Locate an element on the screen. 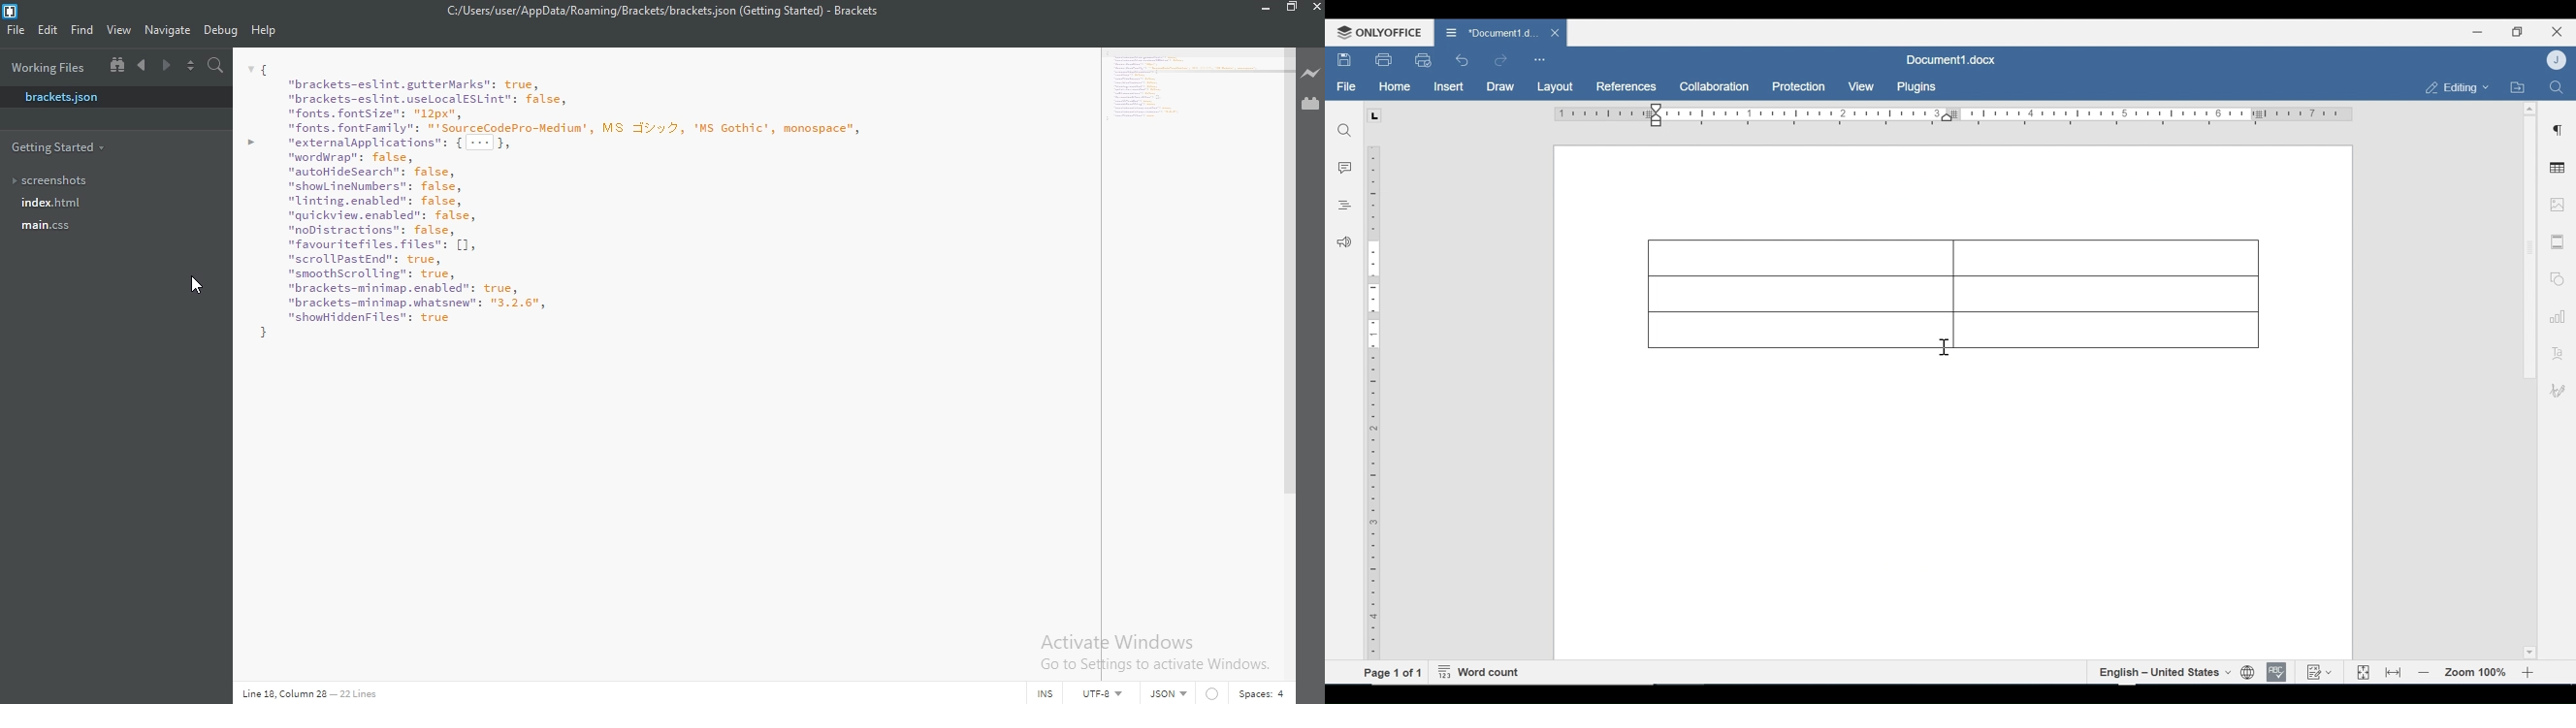 The height and width of the screenshot is (728, 2576). Protection is located at coordinates (1799, 87).